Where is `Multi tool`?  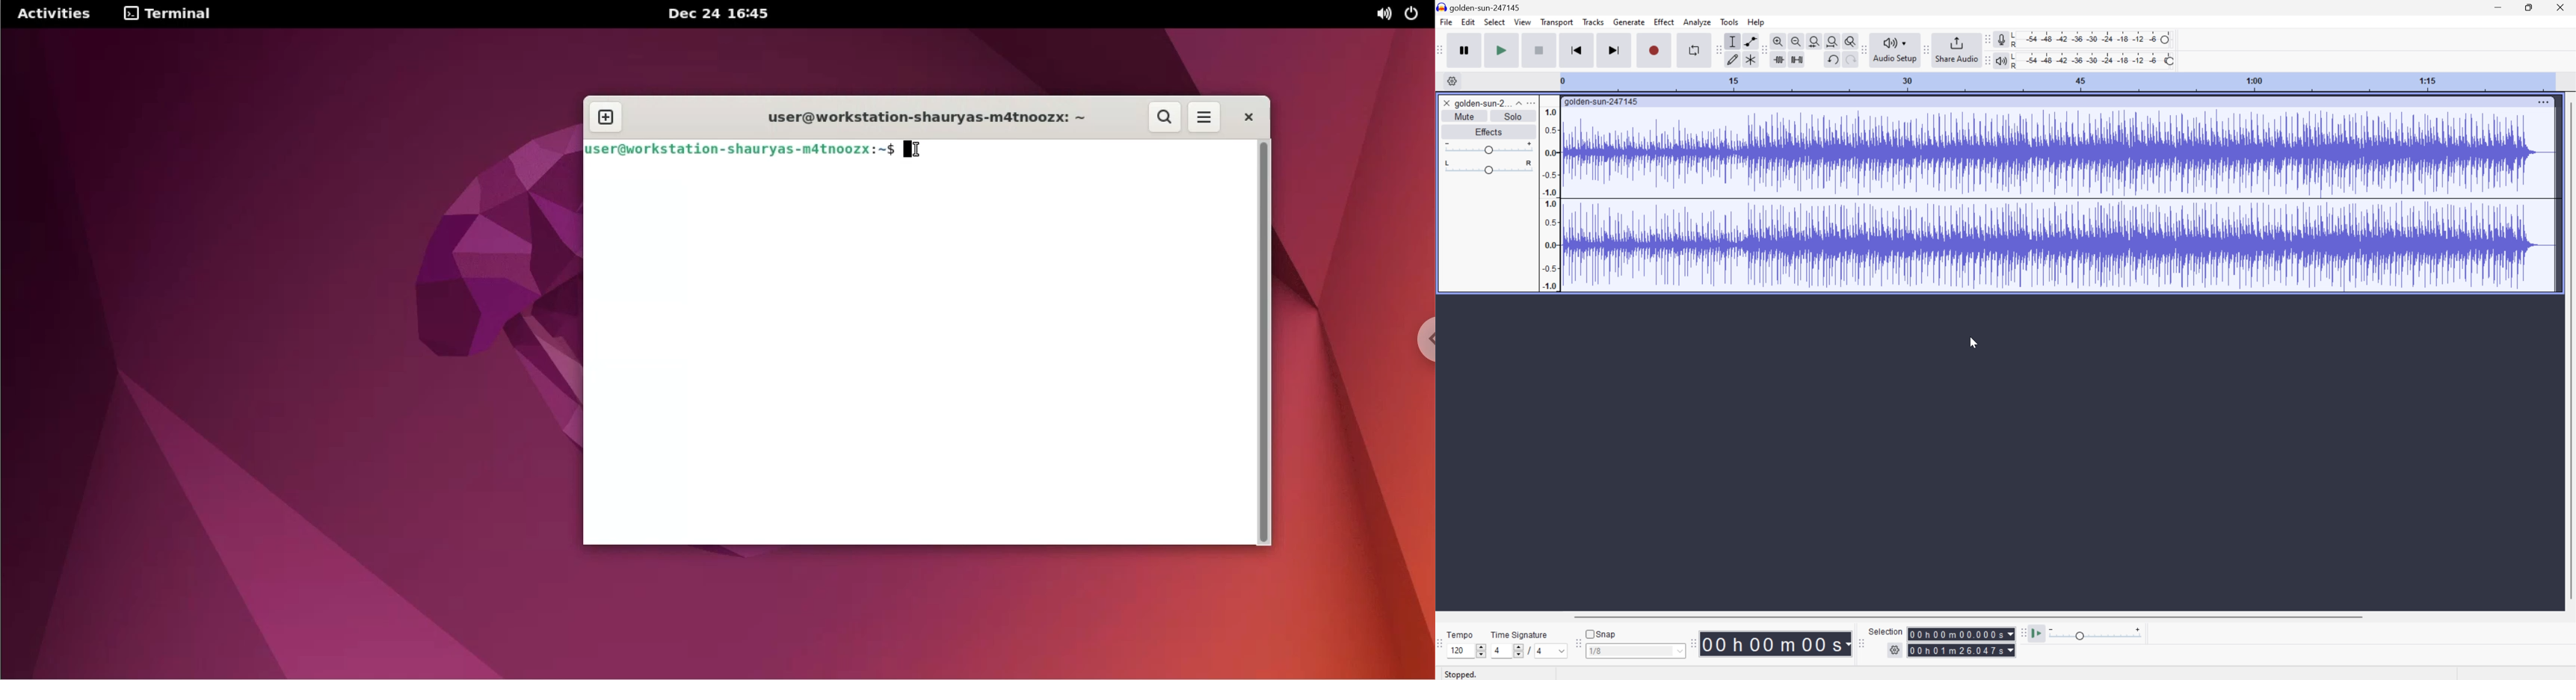
Multi tool is located at coordinates (1749, 60).